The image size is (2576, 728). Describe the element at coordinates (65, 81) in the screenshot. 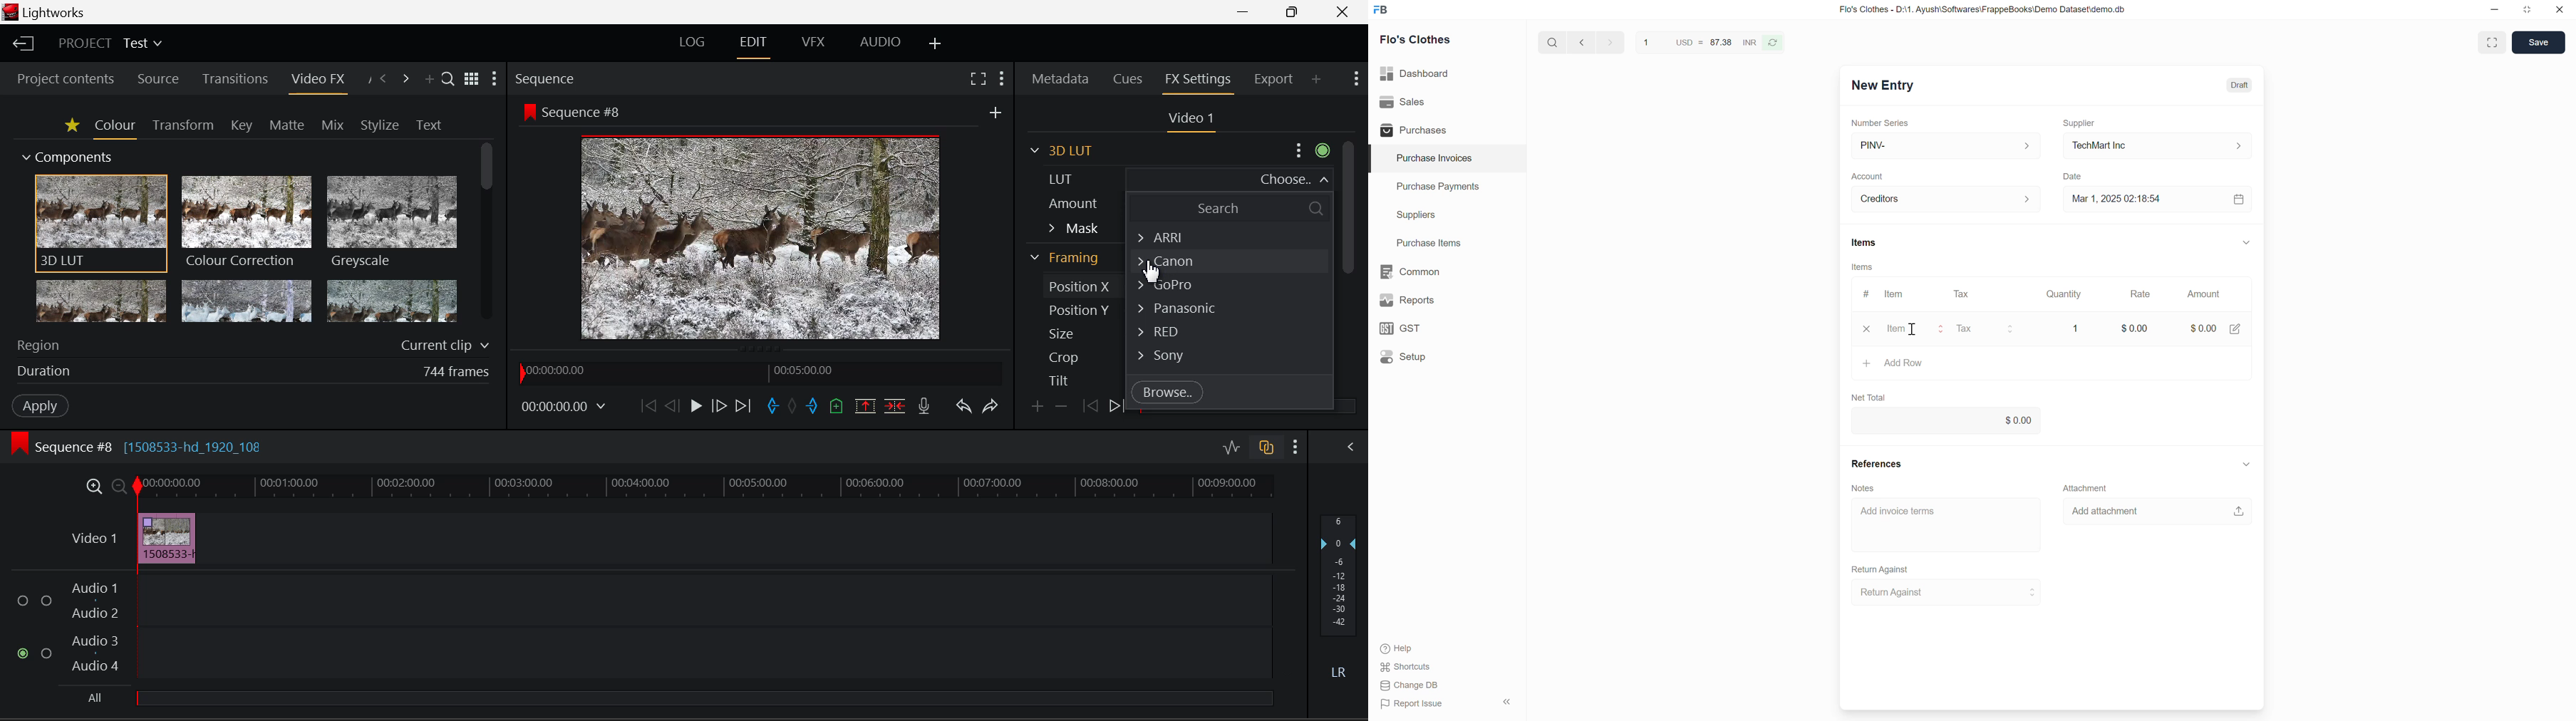

I see `Project contents` at that location.